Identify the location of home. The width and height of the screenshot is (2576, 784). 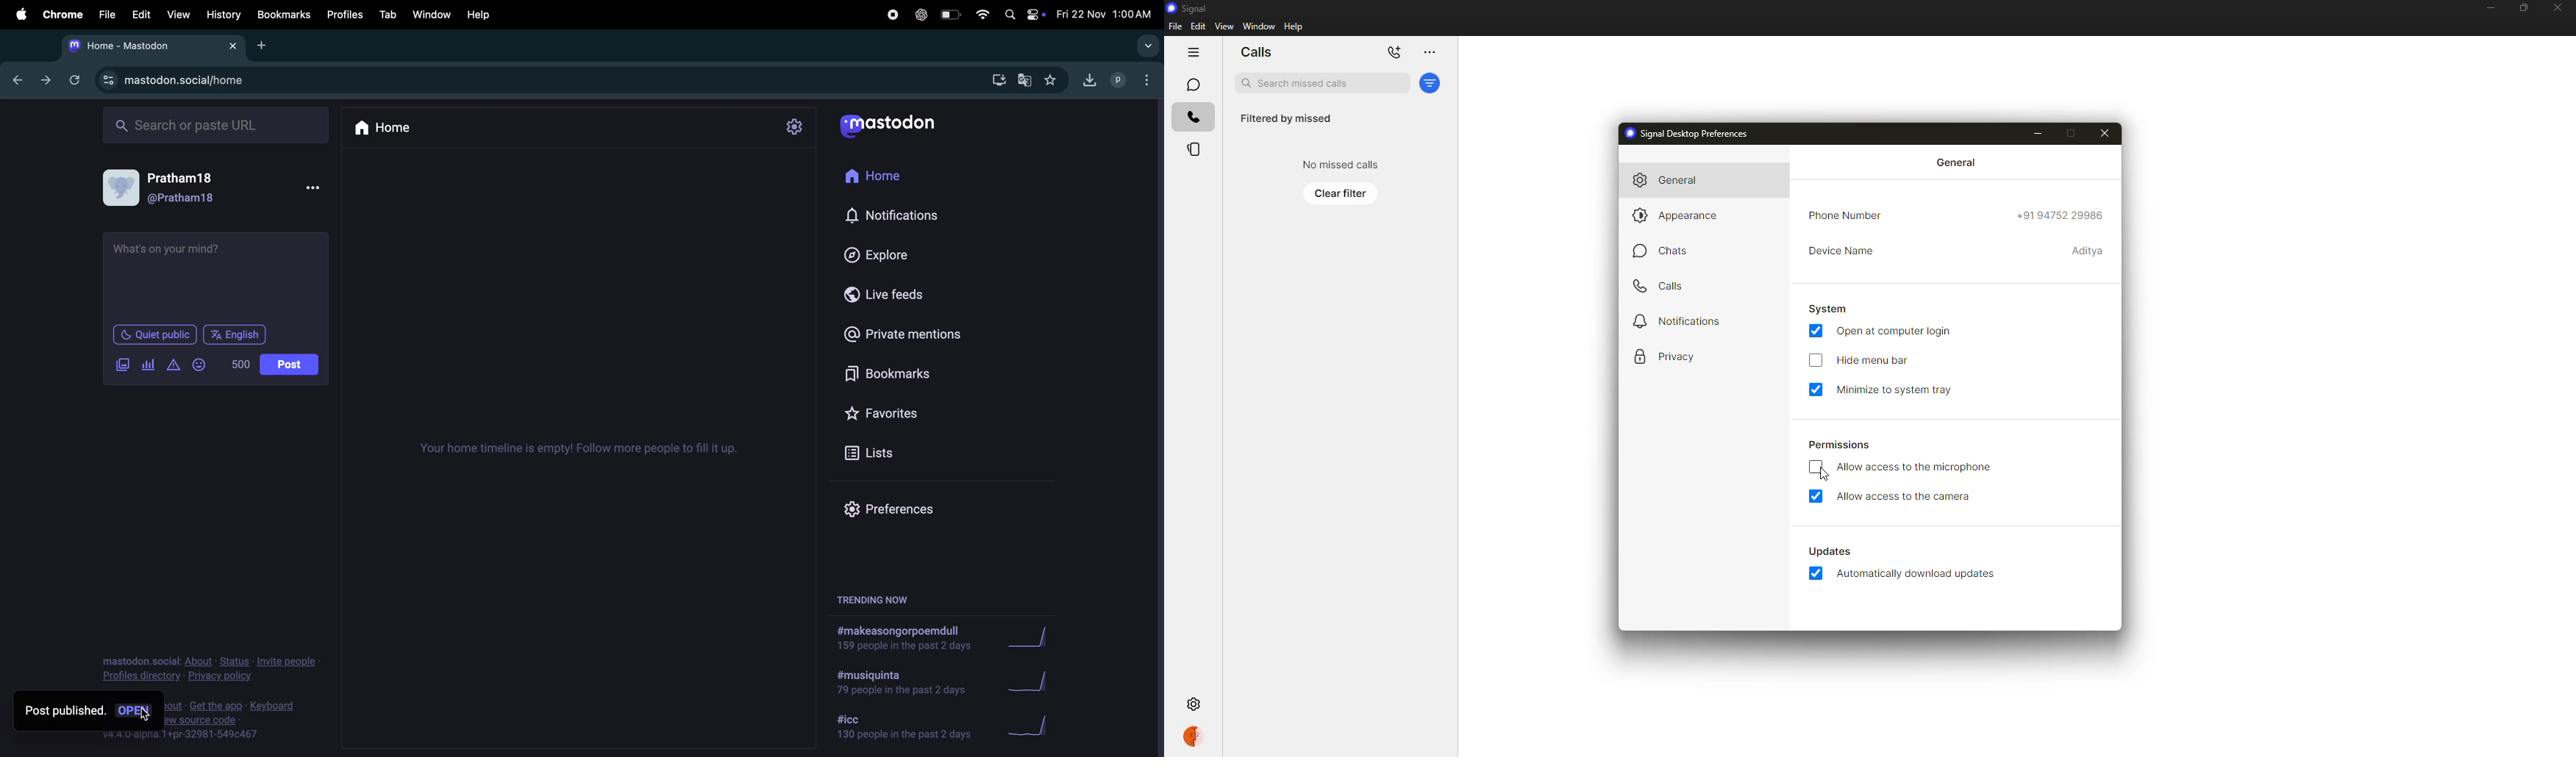
(894, 179).